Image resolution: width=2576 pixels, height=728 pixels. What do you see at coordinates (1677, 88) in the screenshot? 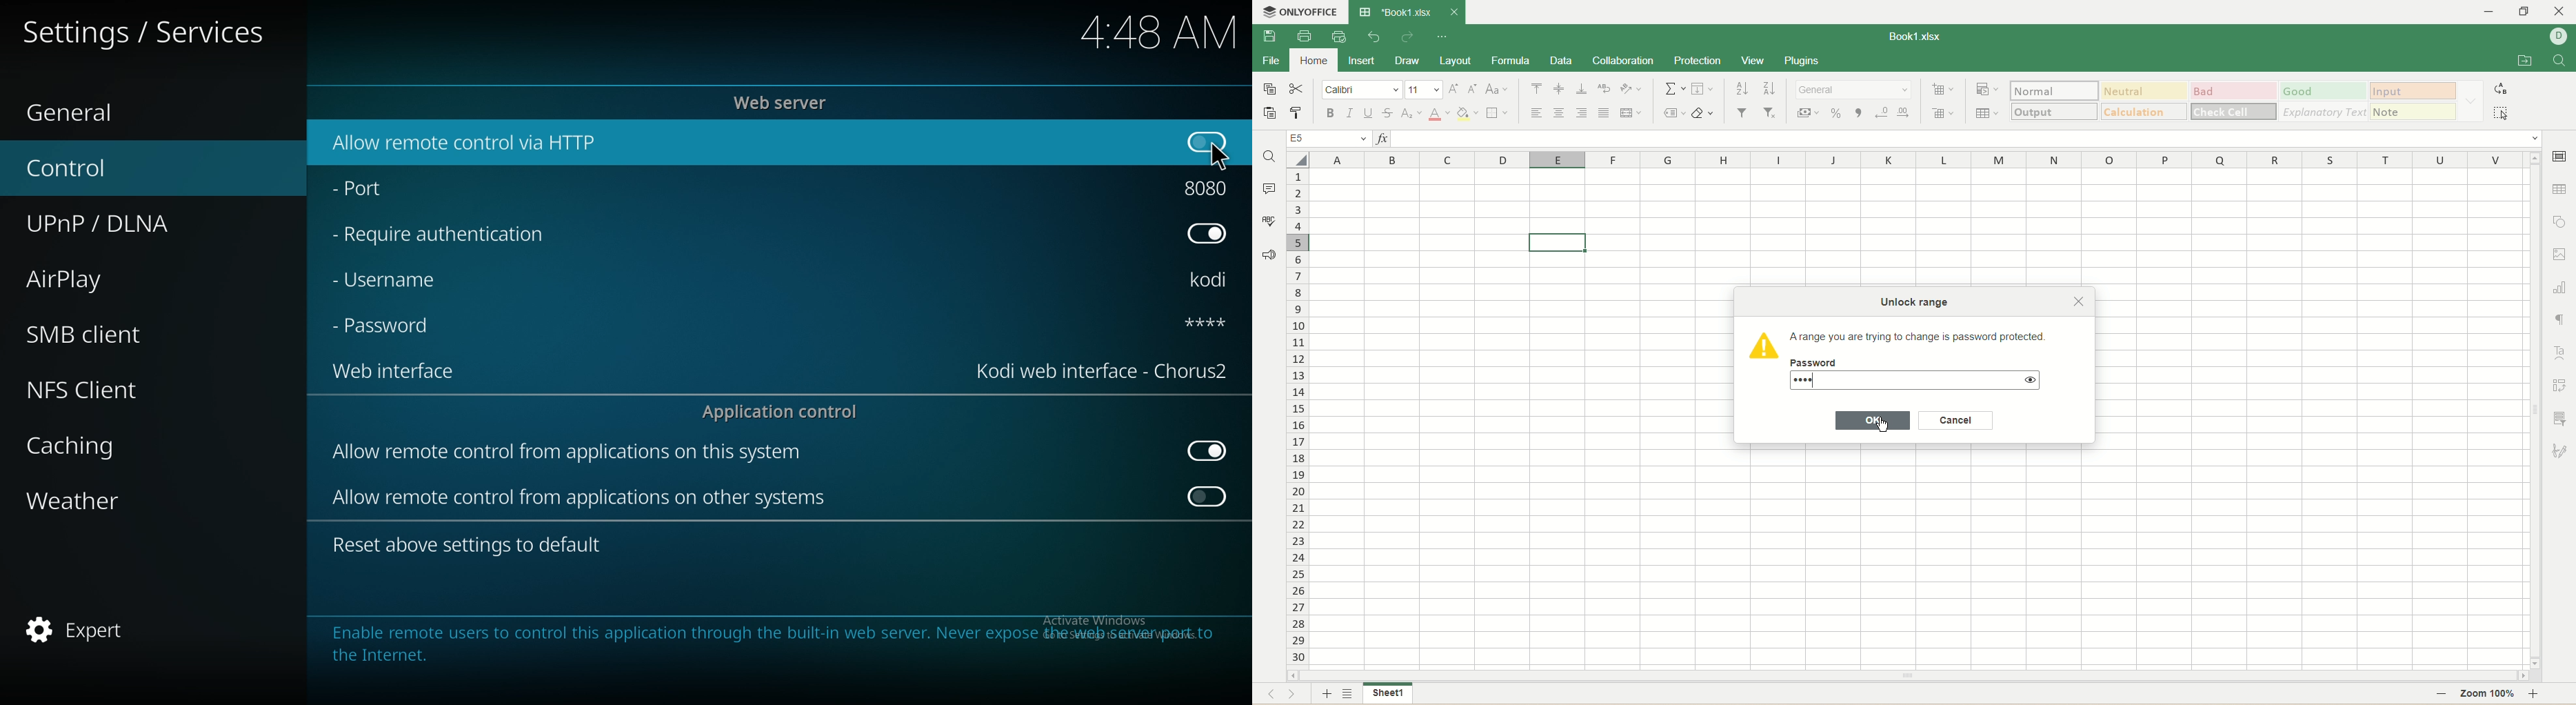
I see `summation` at bounding box center [1677, 88].